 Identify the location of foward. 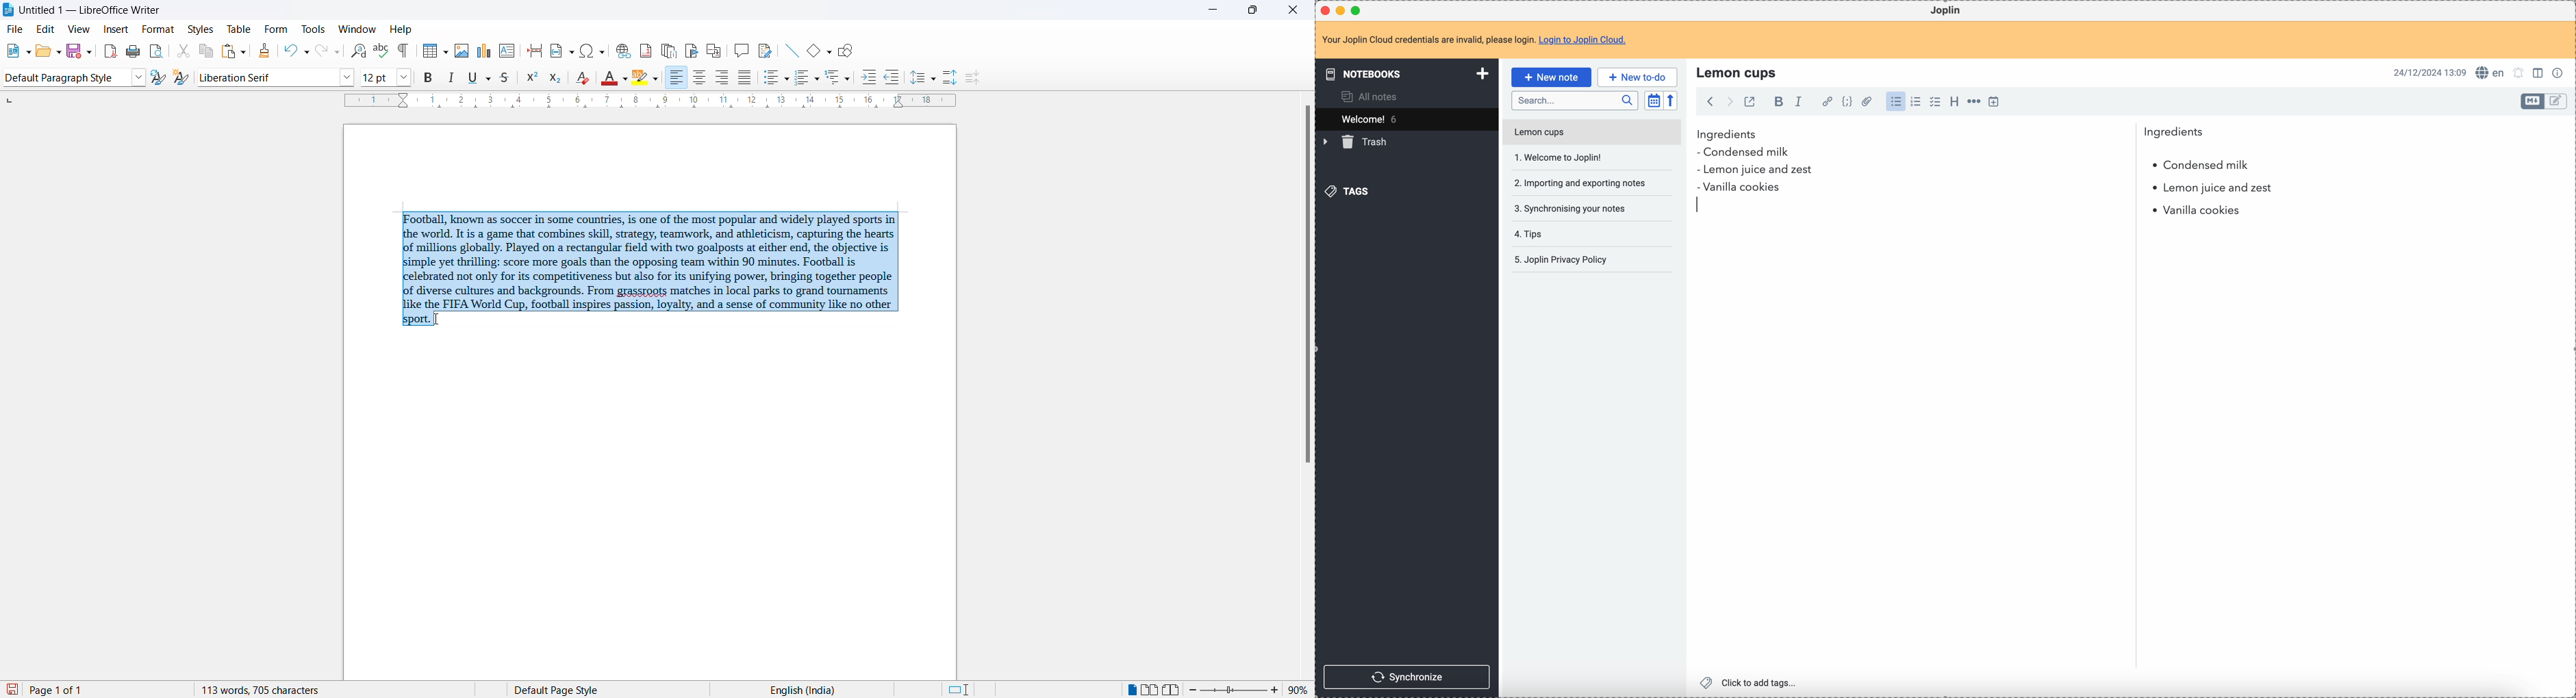
(1729, 102).